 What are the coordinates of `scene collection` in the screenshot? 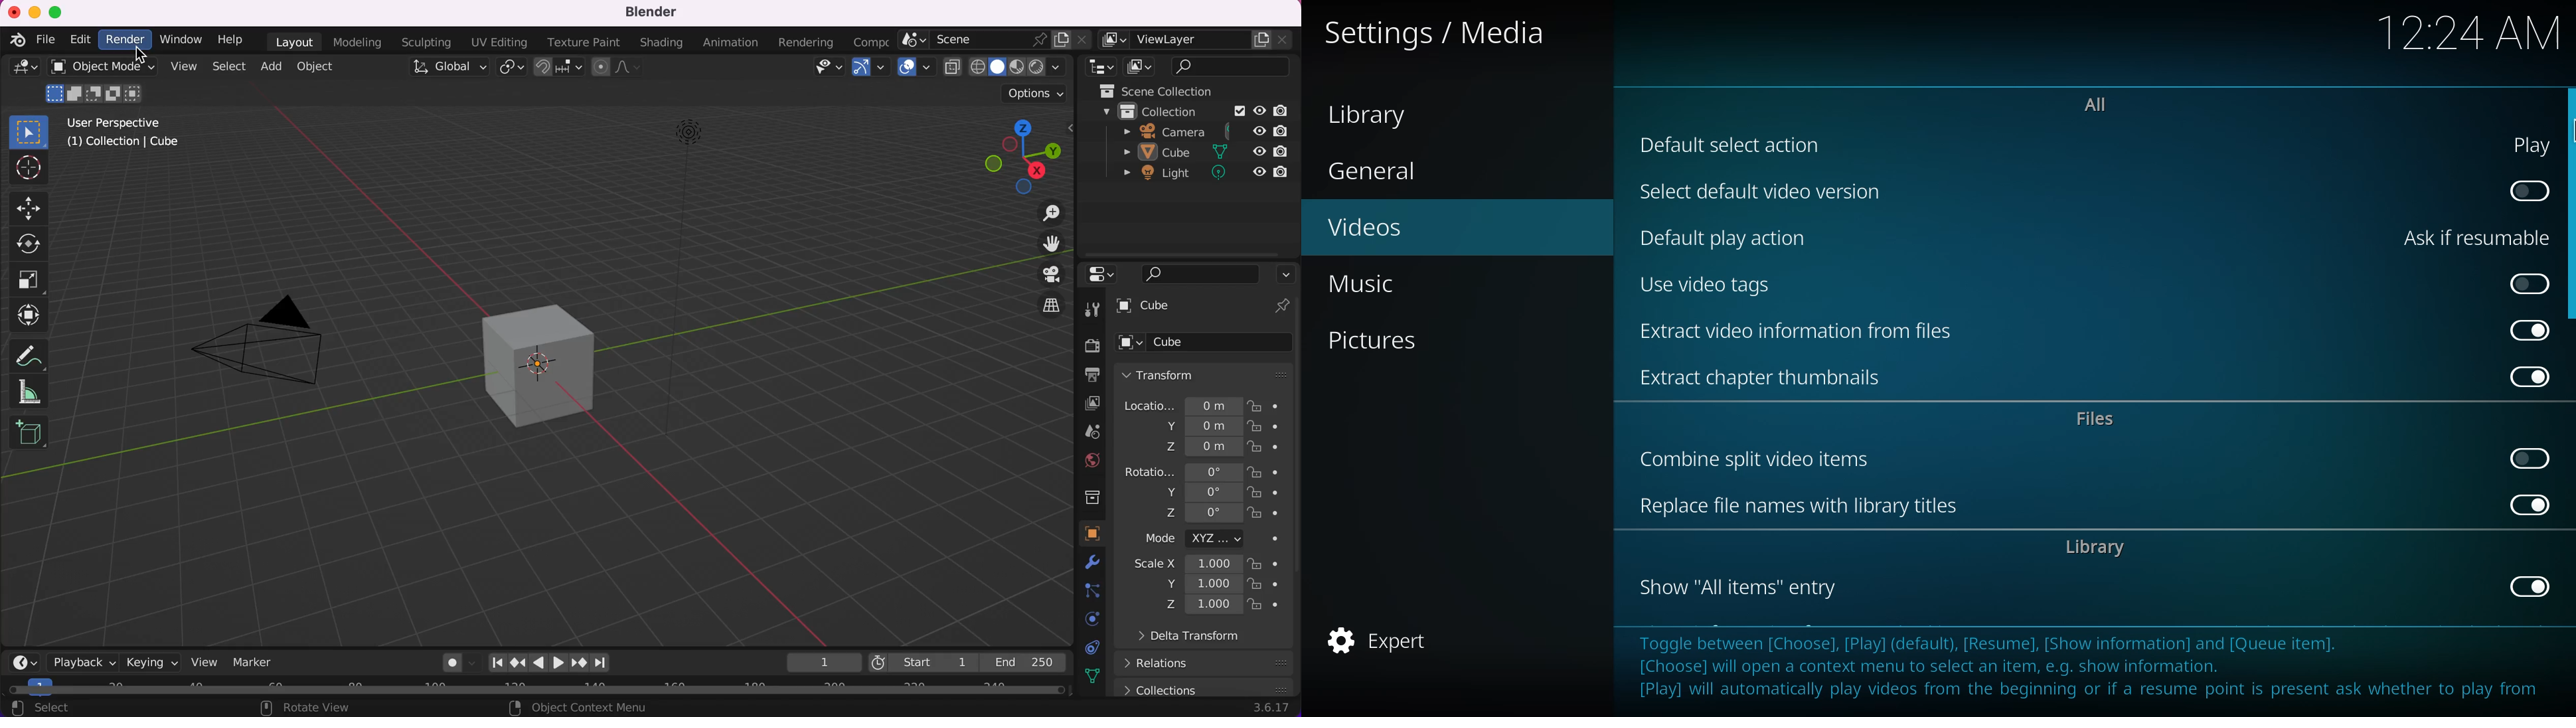 It's located at (1180, 92).